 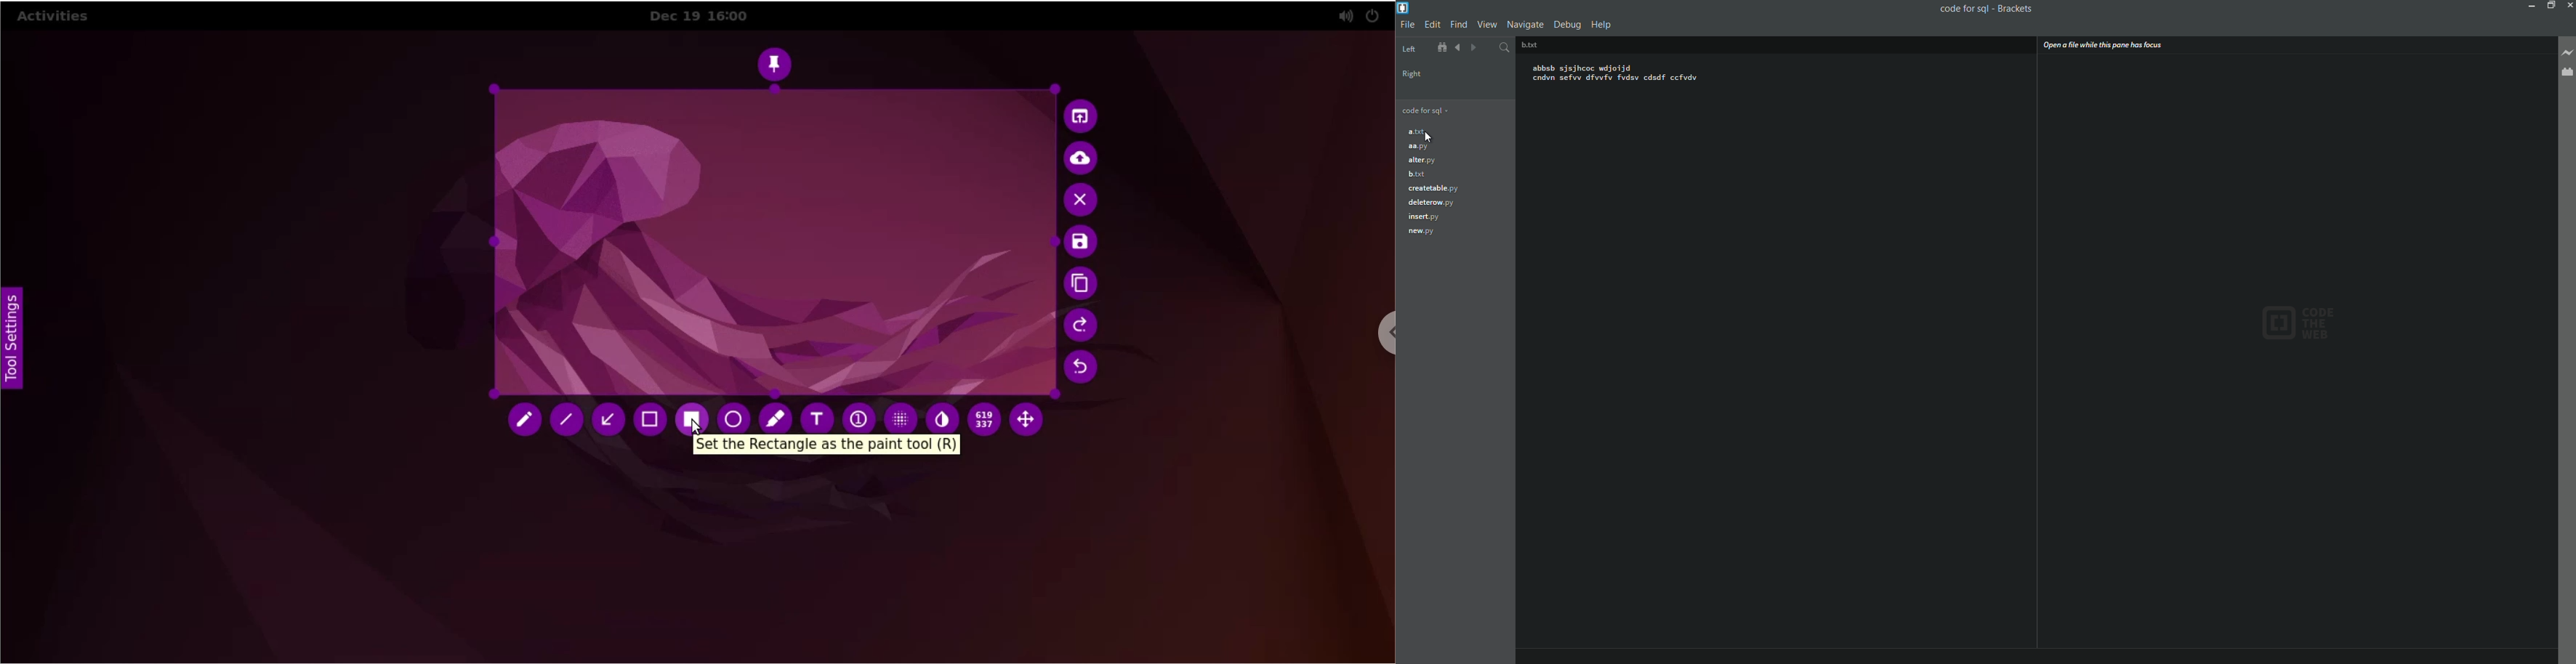 What do you see at coordinates (1487, 24) in the screenshot?
I see `View menu` at bounding box center [1487, 24].